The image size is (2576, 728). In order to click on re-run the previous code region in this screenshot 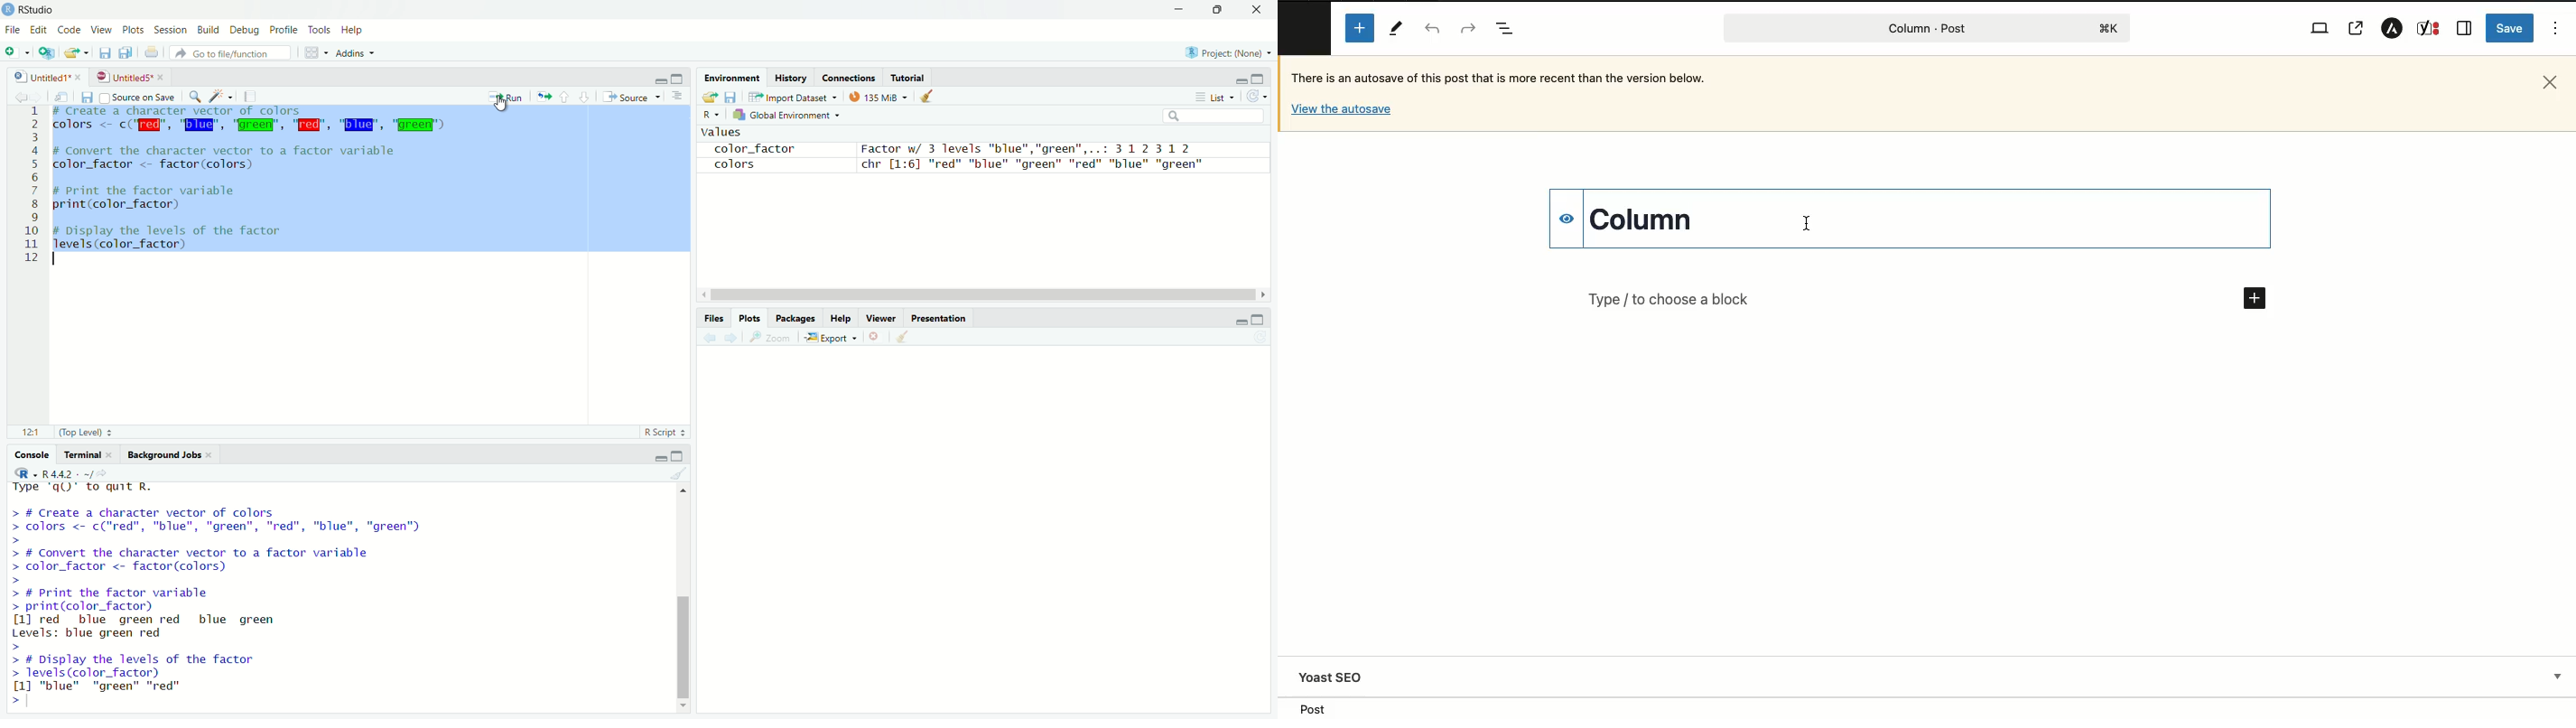, I will do `click(544, 97)`.